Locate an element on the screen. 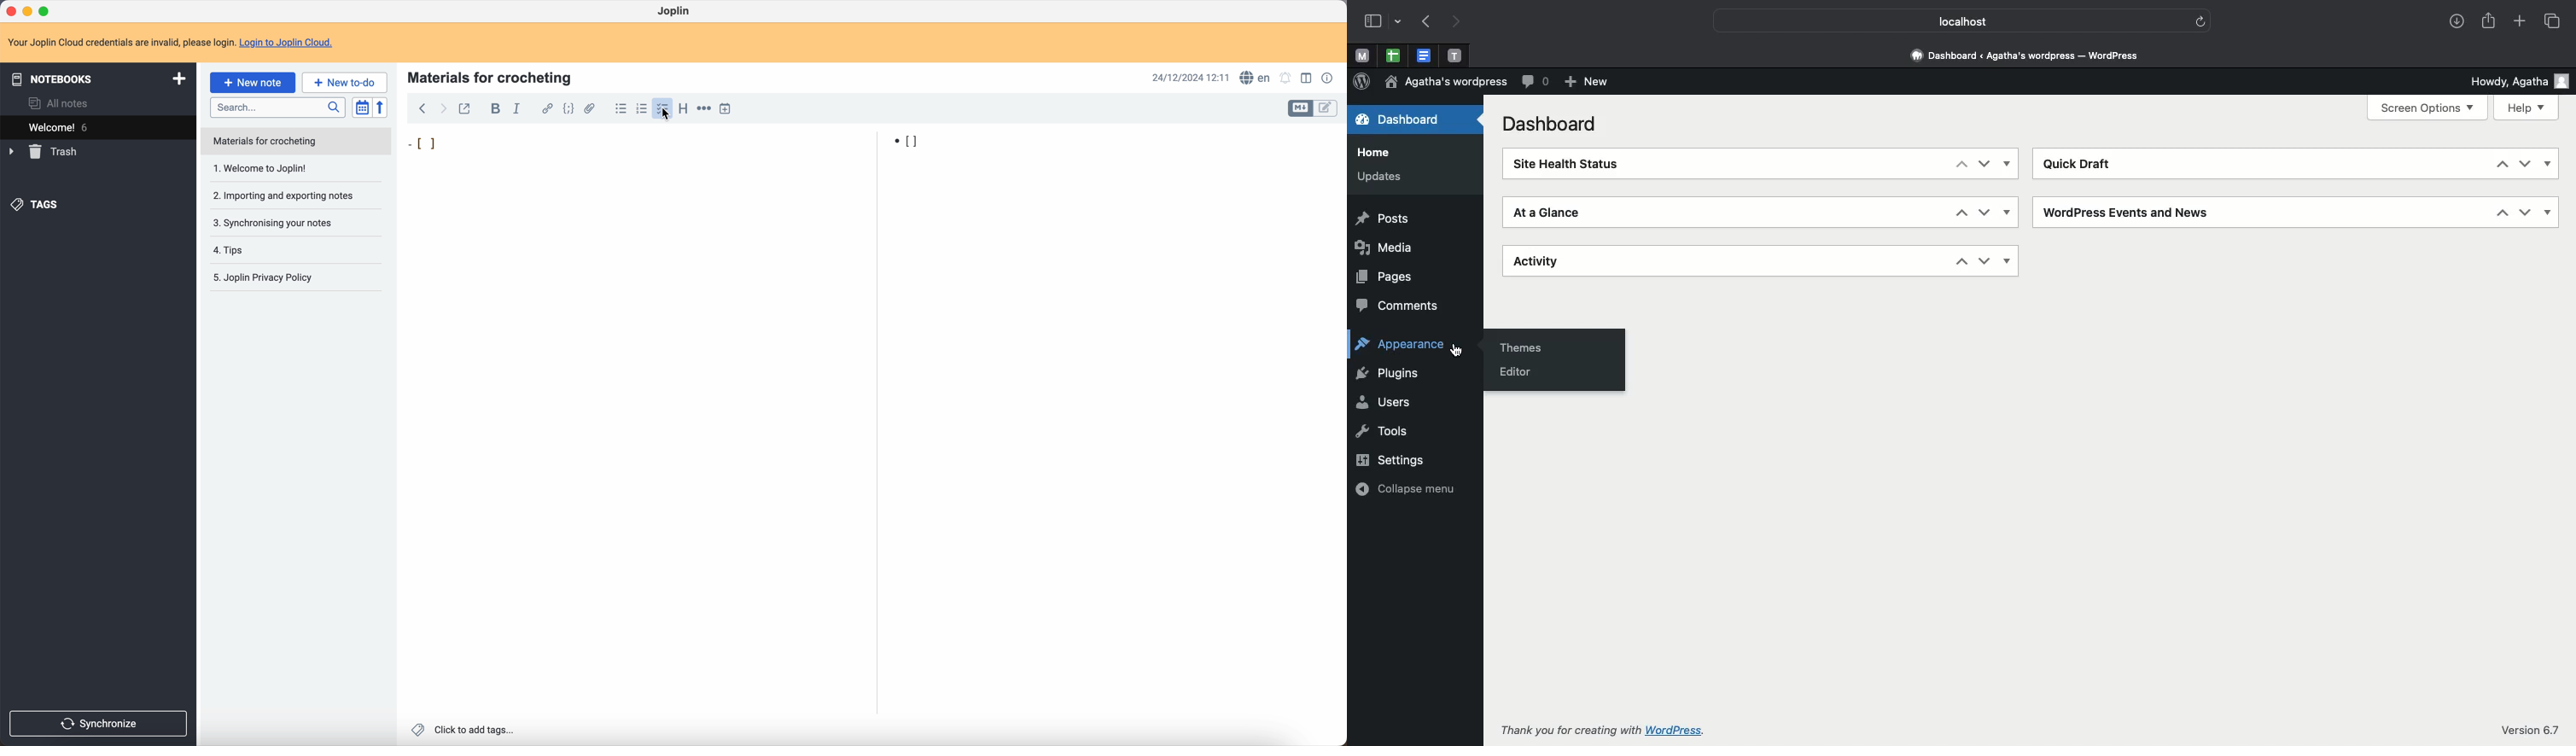  reverse sort order is located at coordinates (382, 107).